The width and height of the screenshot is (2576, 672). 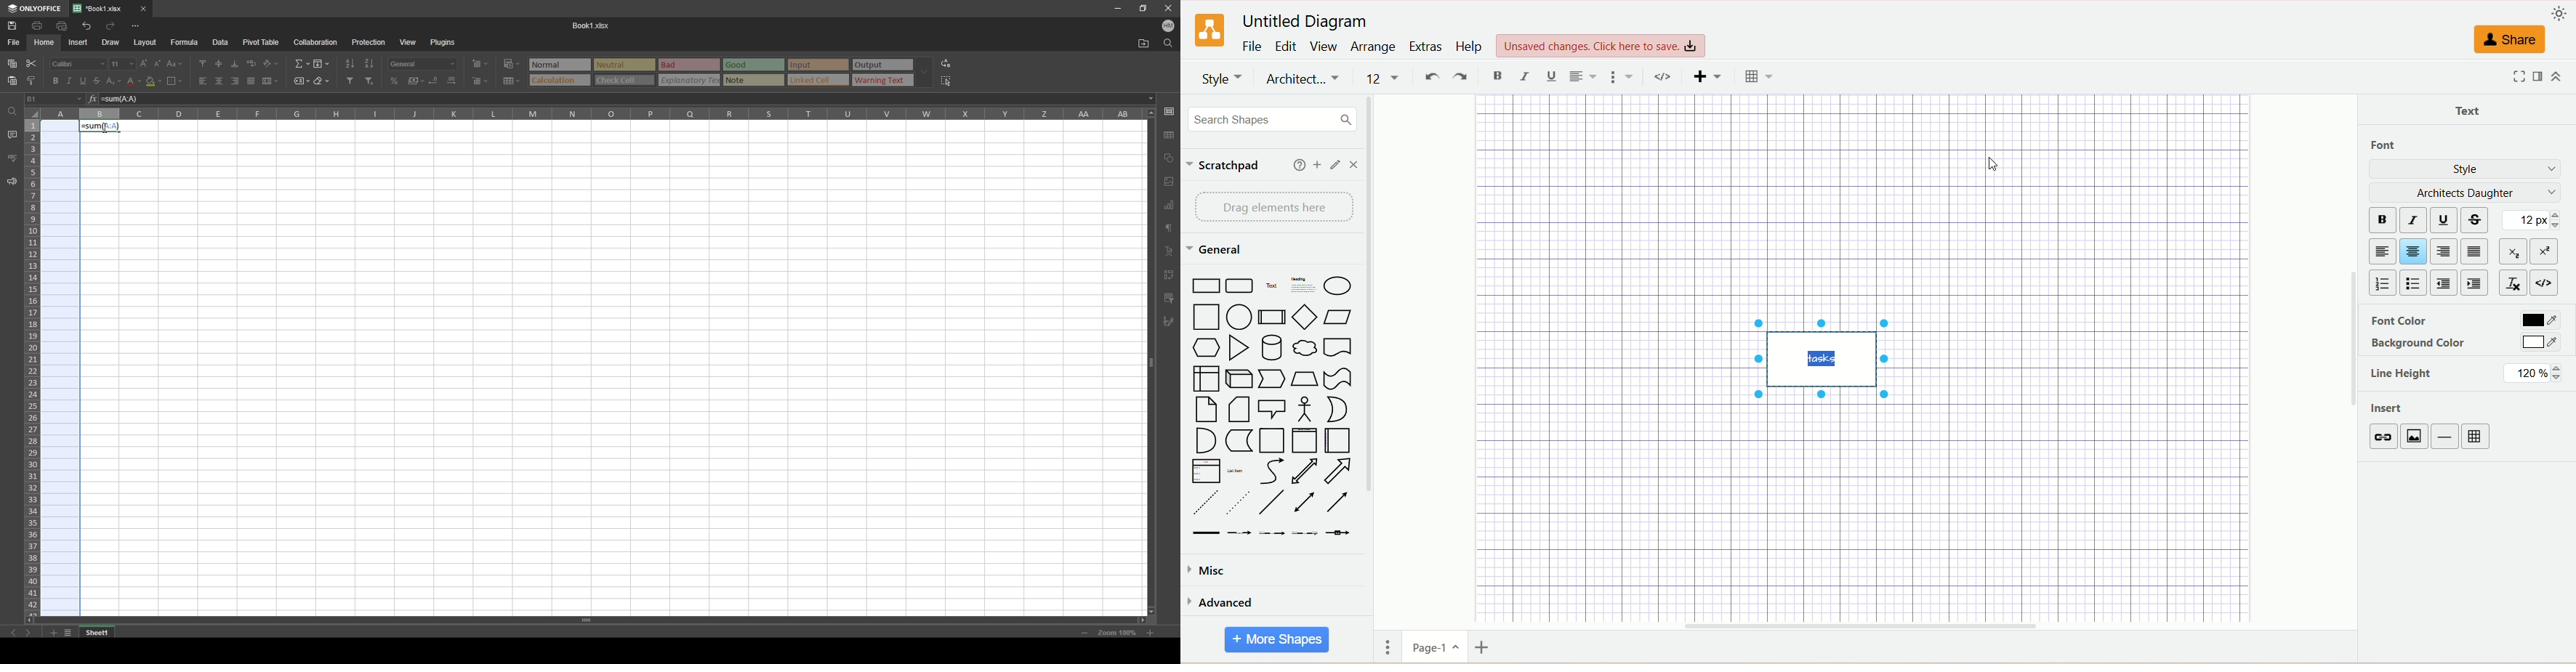 What do you see at coordinates (86, 26) in the screenshot?
I see `undo` at bounding box center [86, 26].